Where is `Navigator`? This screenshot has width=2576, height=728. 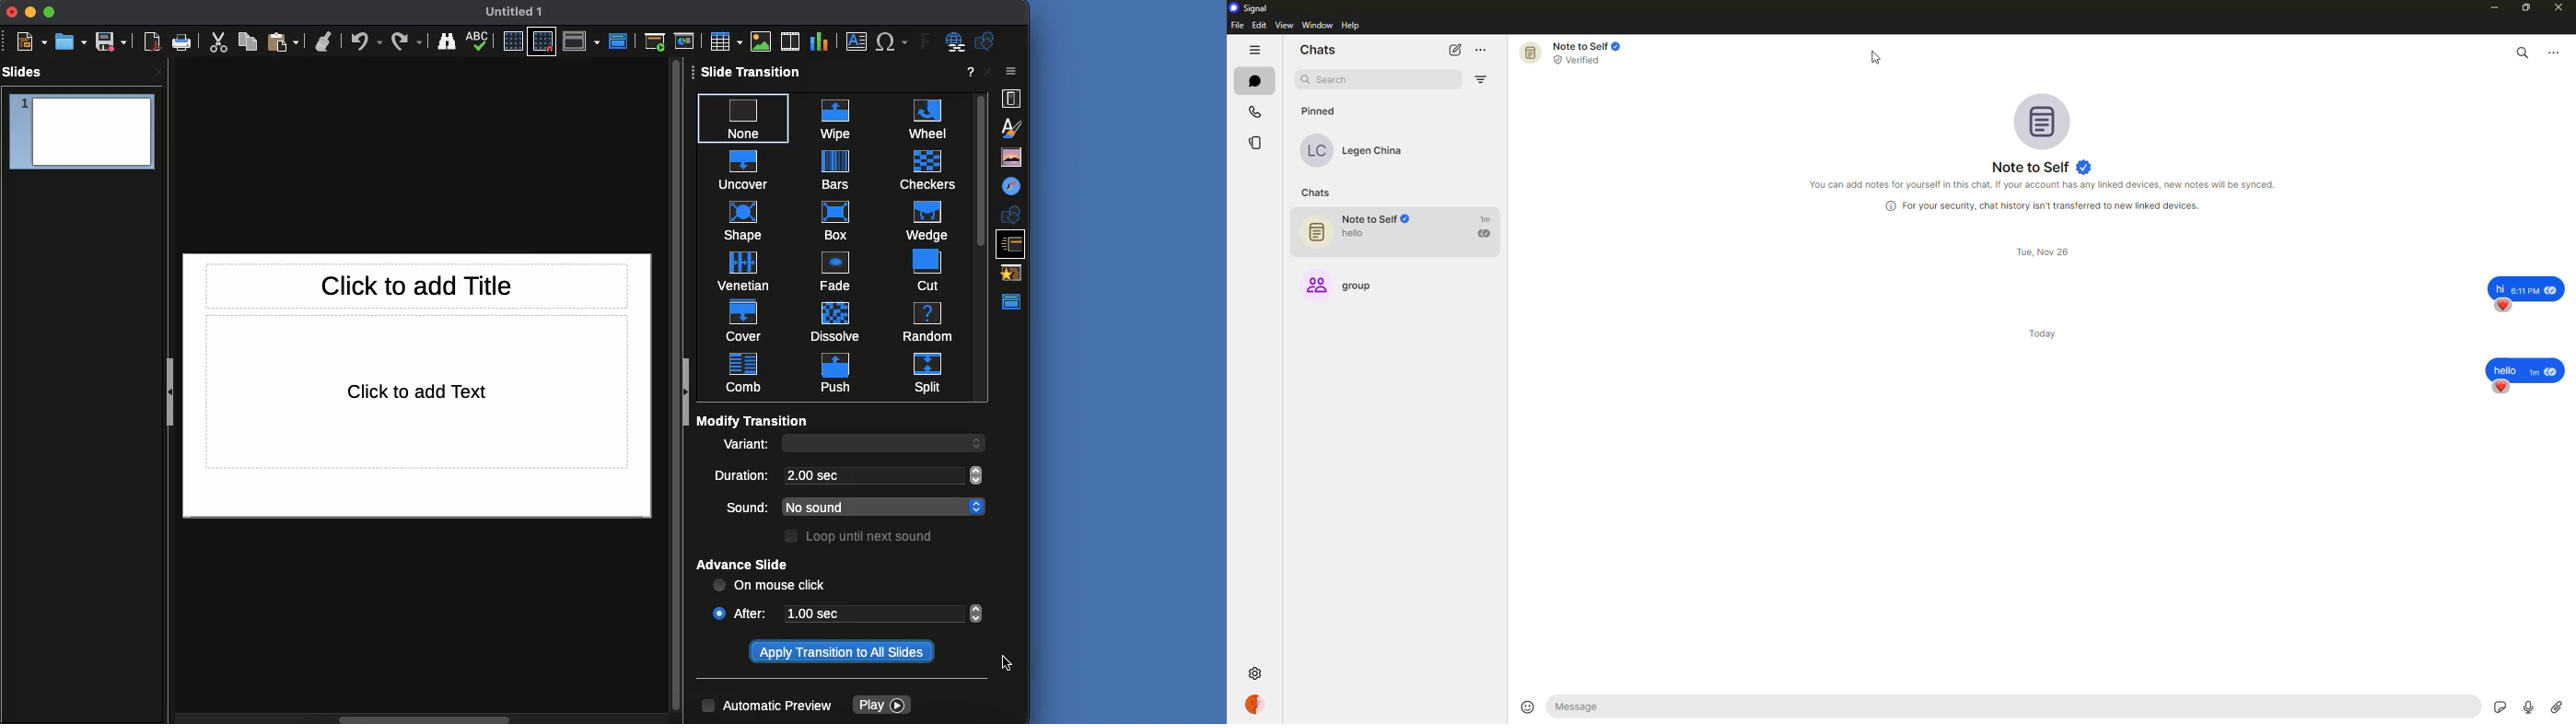 Navigator is located at coordinates (1012, 186).